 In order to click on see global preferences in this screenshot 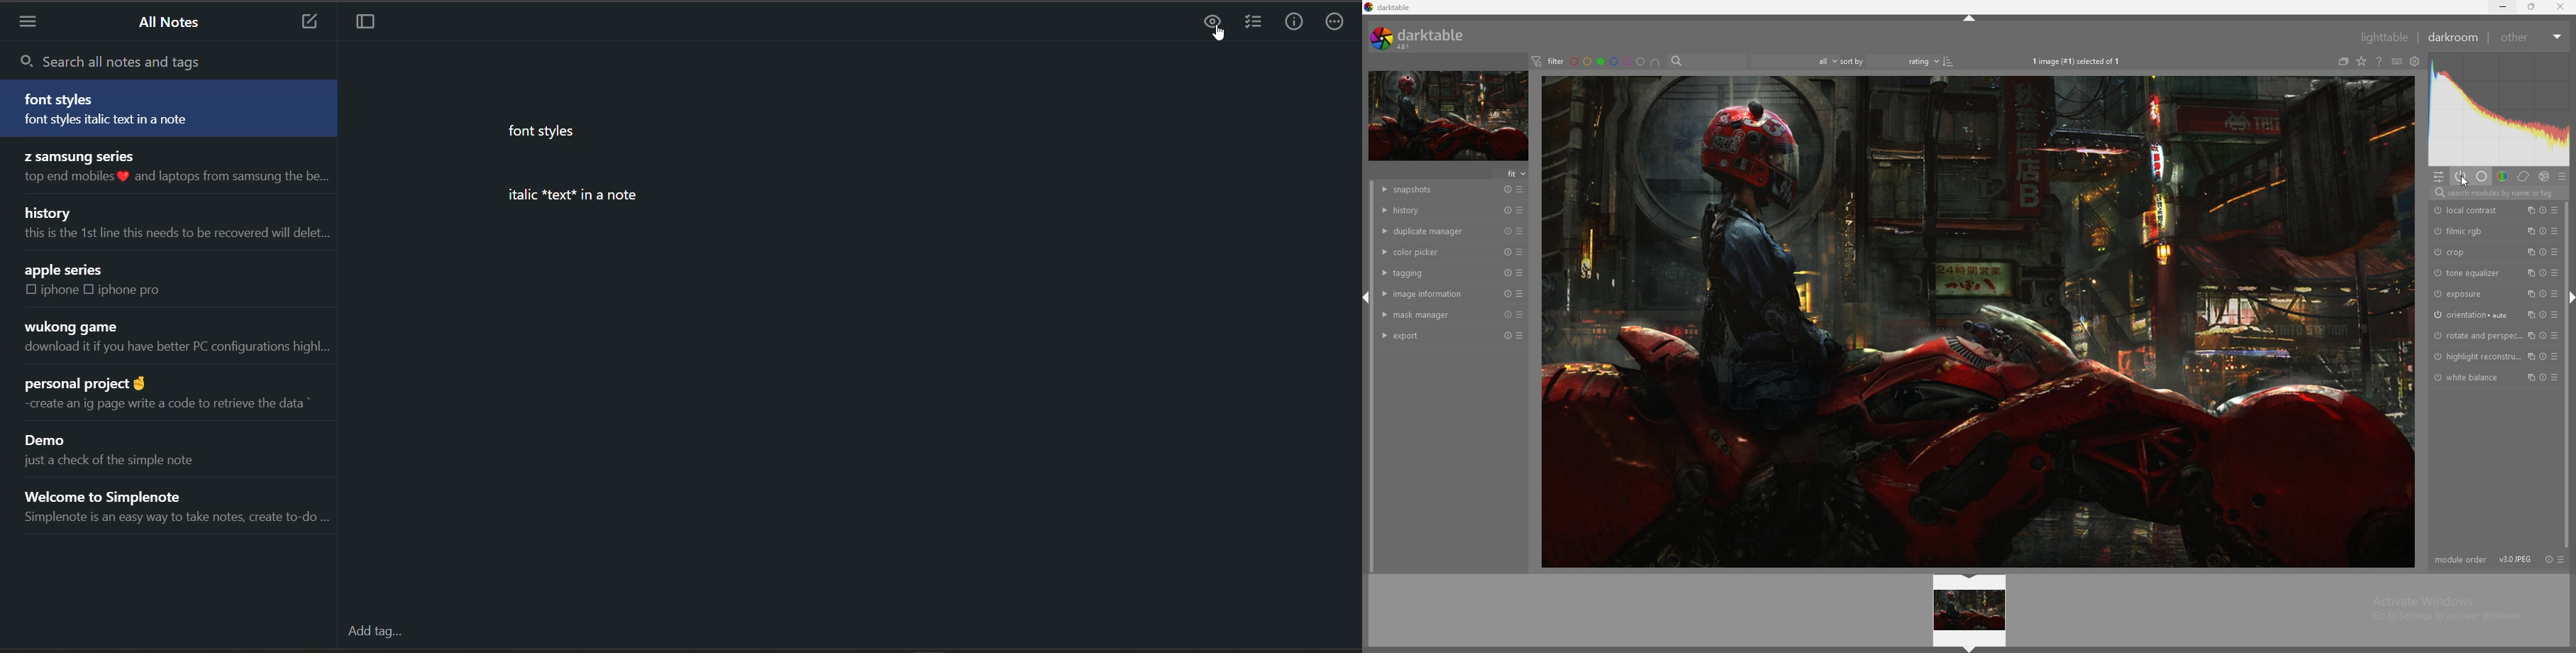, I will do `click(2415, 61)`.